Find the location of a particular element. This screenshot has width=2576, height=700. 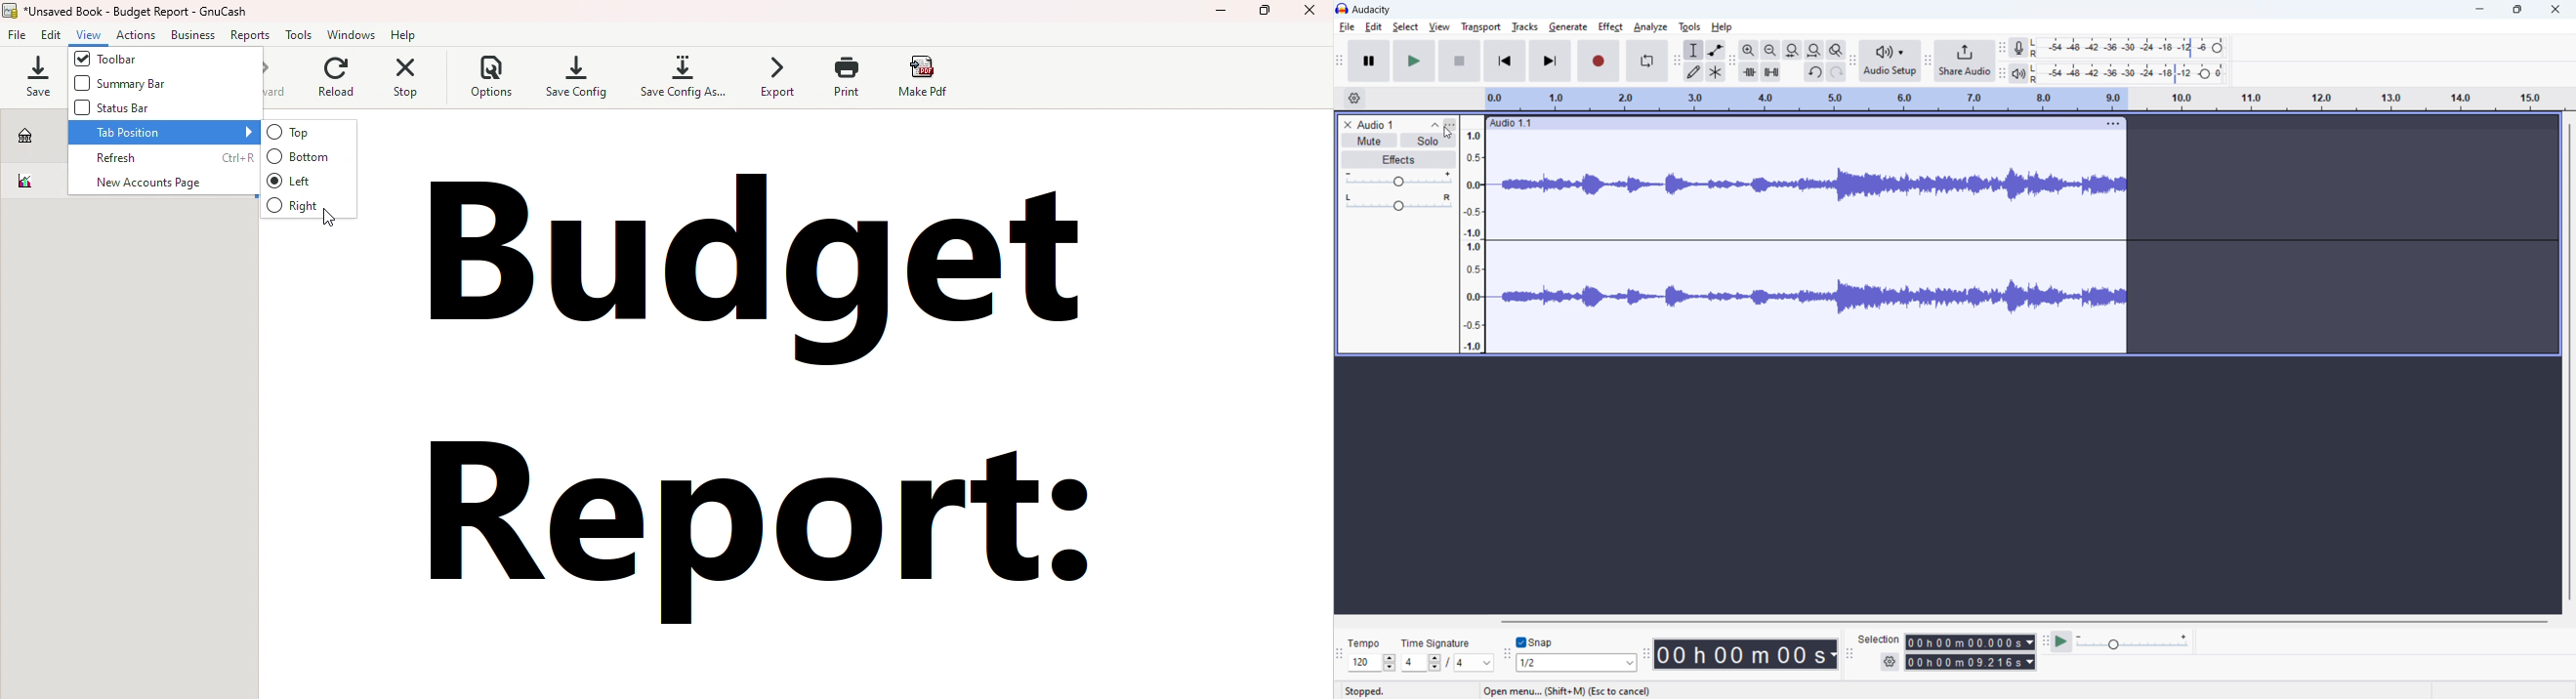

start time is located at coordinates (1970, 643).